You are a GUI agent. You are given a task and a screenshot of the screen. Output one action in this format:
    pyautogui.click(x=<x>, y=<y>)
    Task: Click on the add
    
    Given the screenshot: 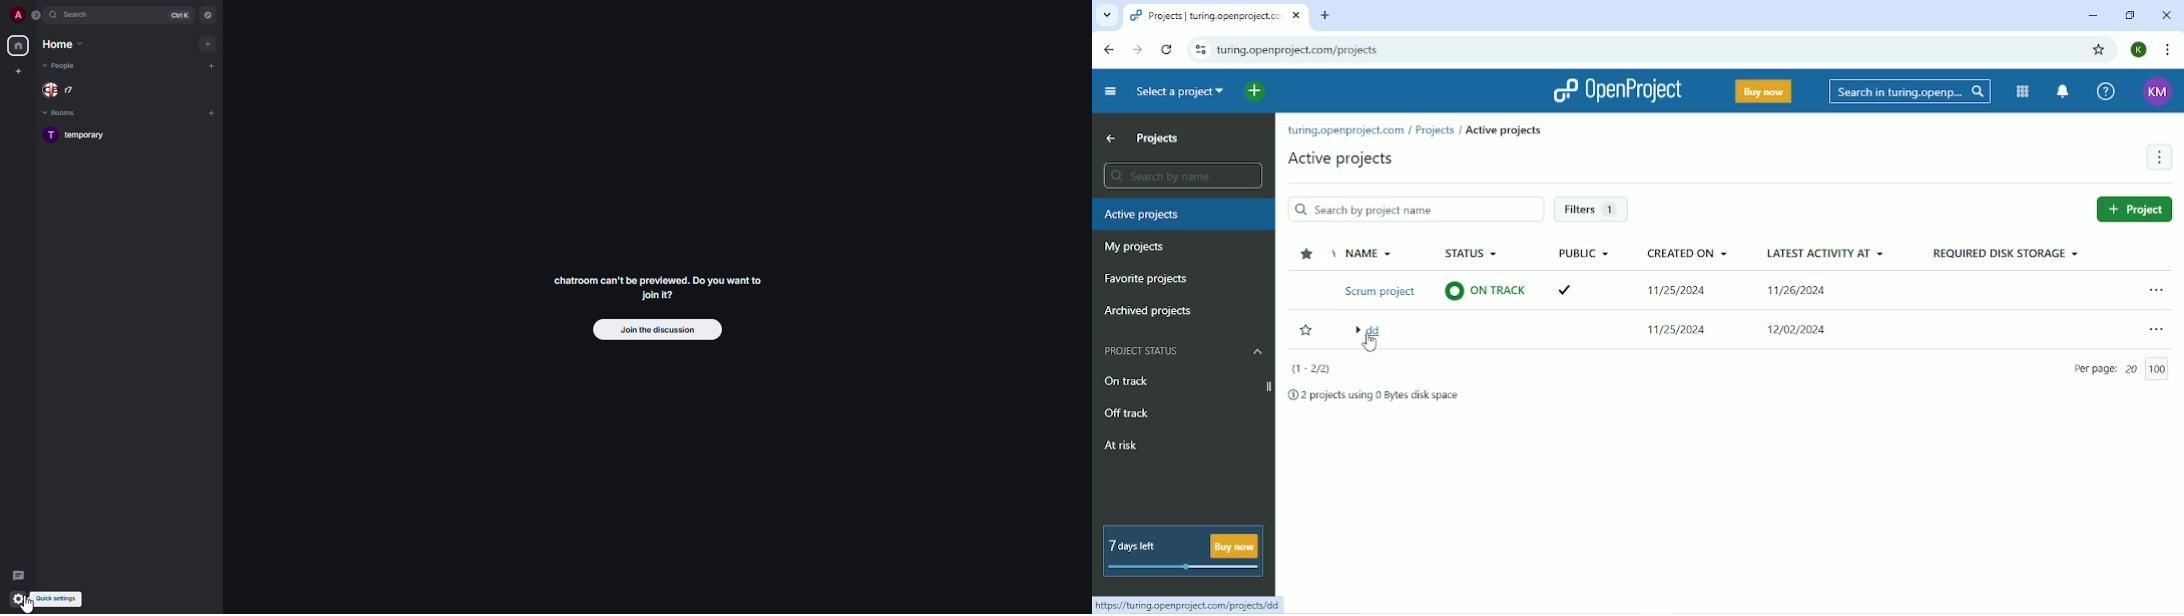 What is the action you would take?
    pyautogui.click(x=209, y=43)
    